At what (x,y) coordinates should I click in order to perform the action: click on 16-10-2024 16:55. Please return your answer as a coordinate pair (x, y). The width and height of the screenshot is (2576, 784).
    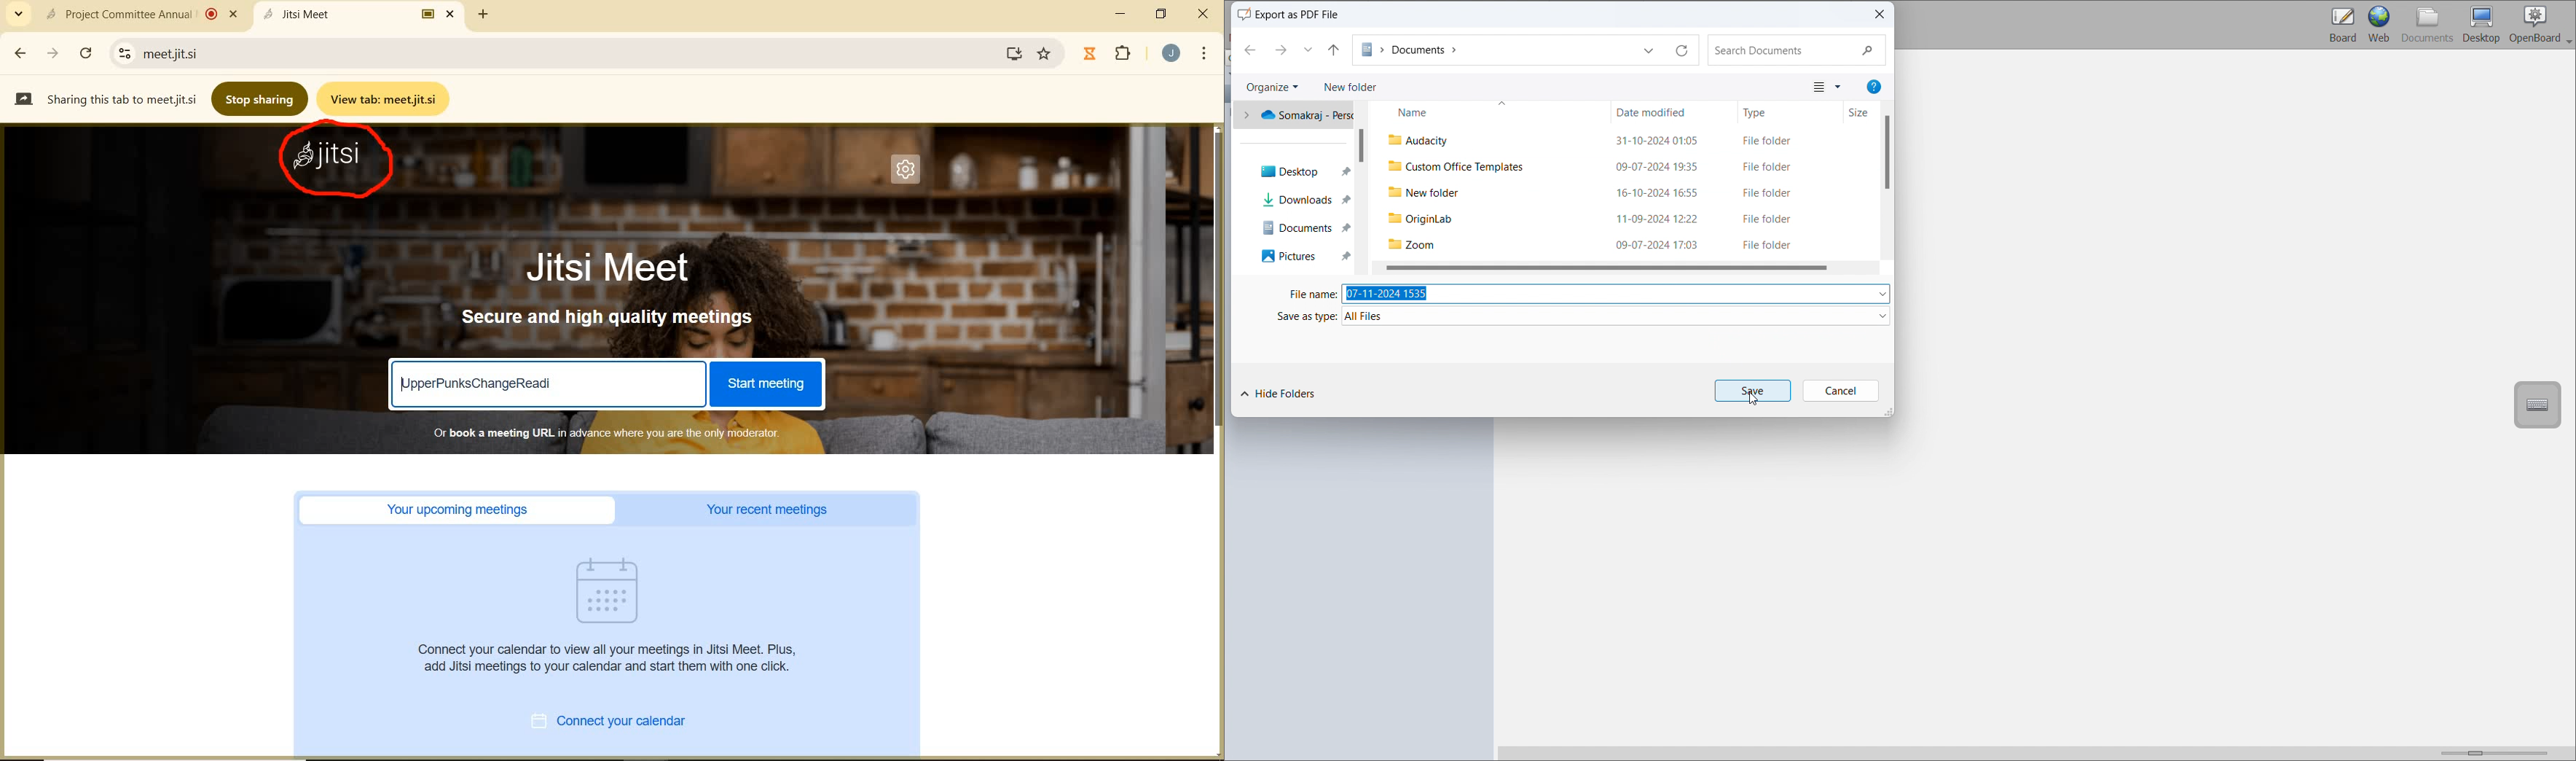
    Looking at the image, I should click on (1661, 194).